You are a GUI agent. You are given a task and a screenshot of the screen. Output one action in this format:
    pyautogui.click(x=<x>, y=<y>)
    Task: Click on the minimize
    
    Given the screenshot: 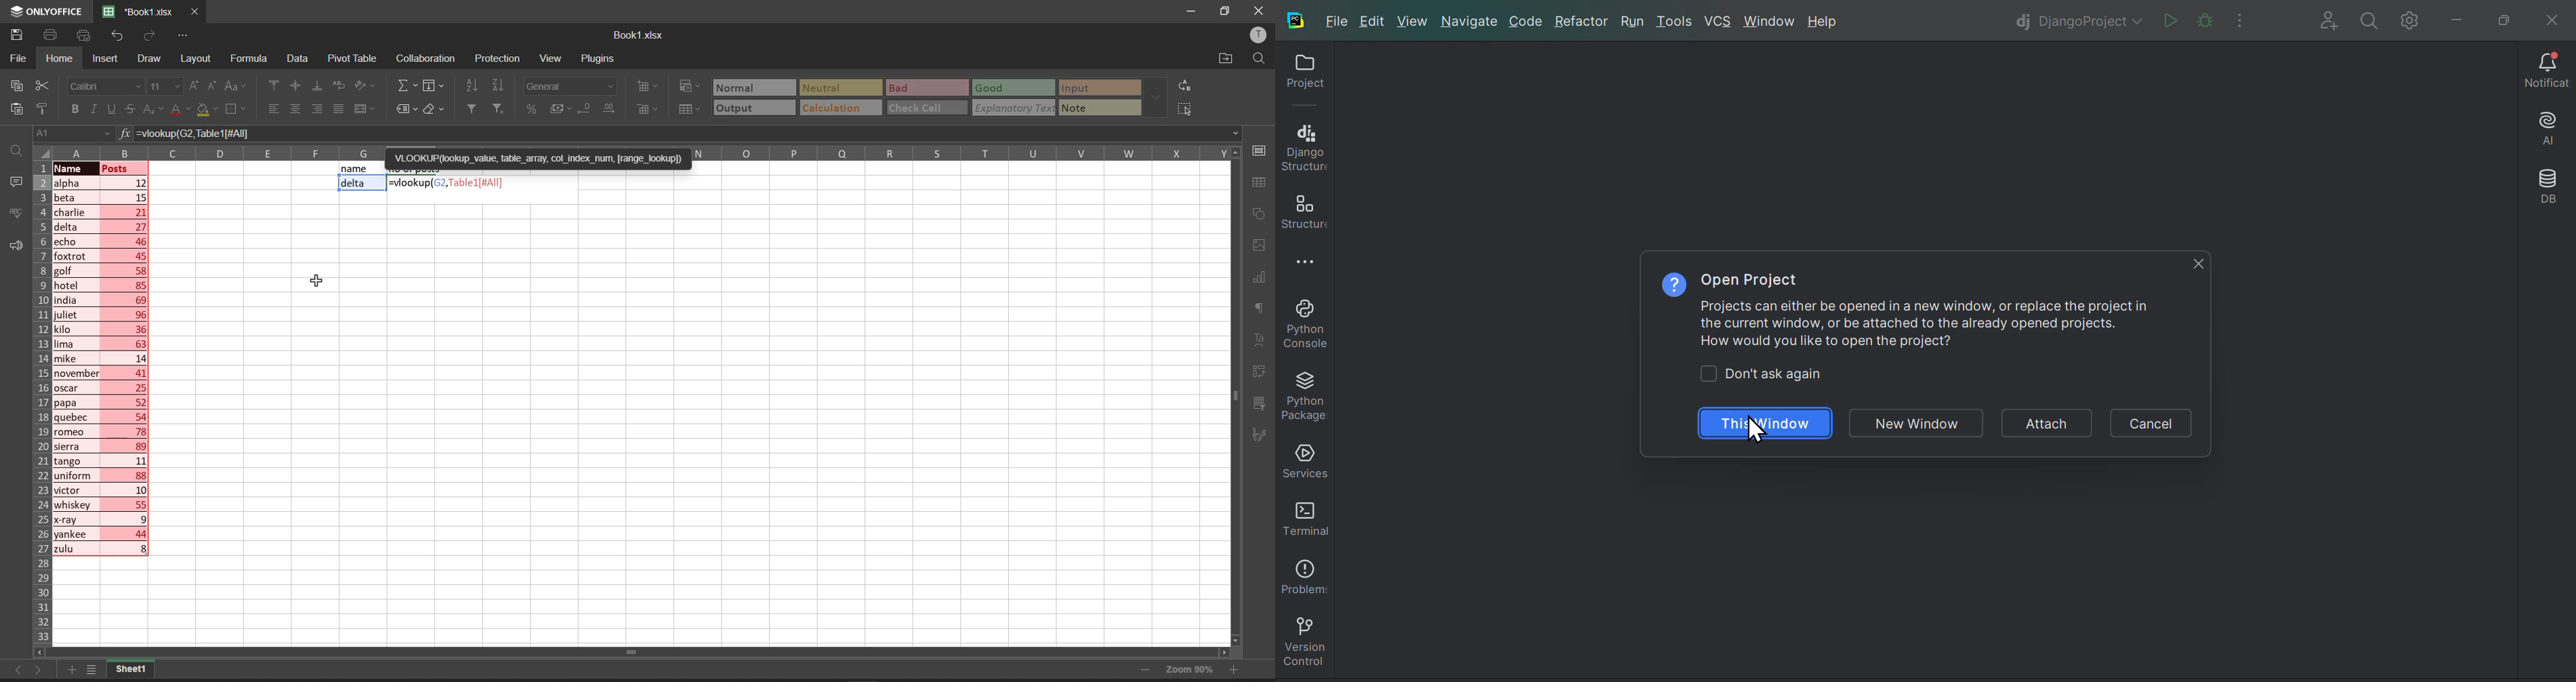 What is the action you would take?
    pyautogui.click(x=1195, y=12)
    